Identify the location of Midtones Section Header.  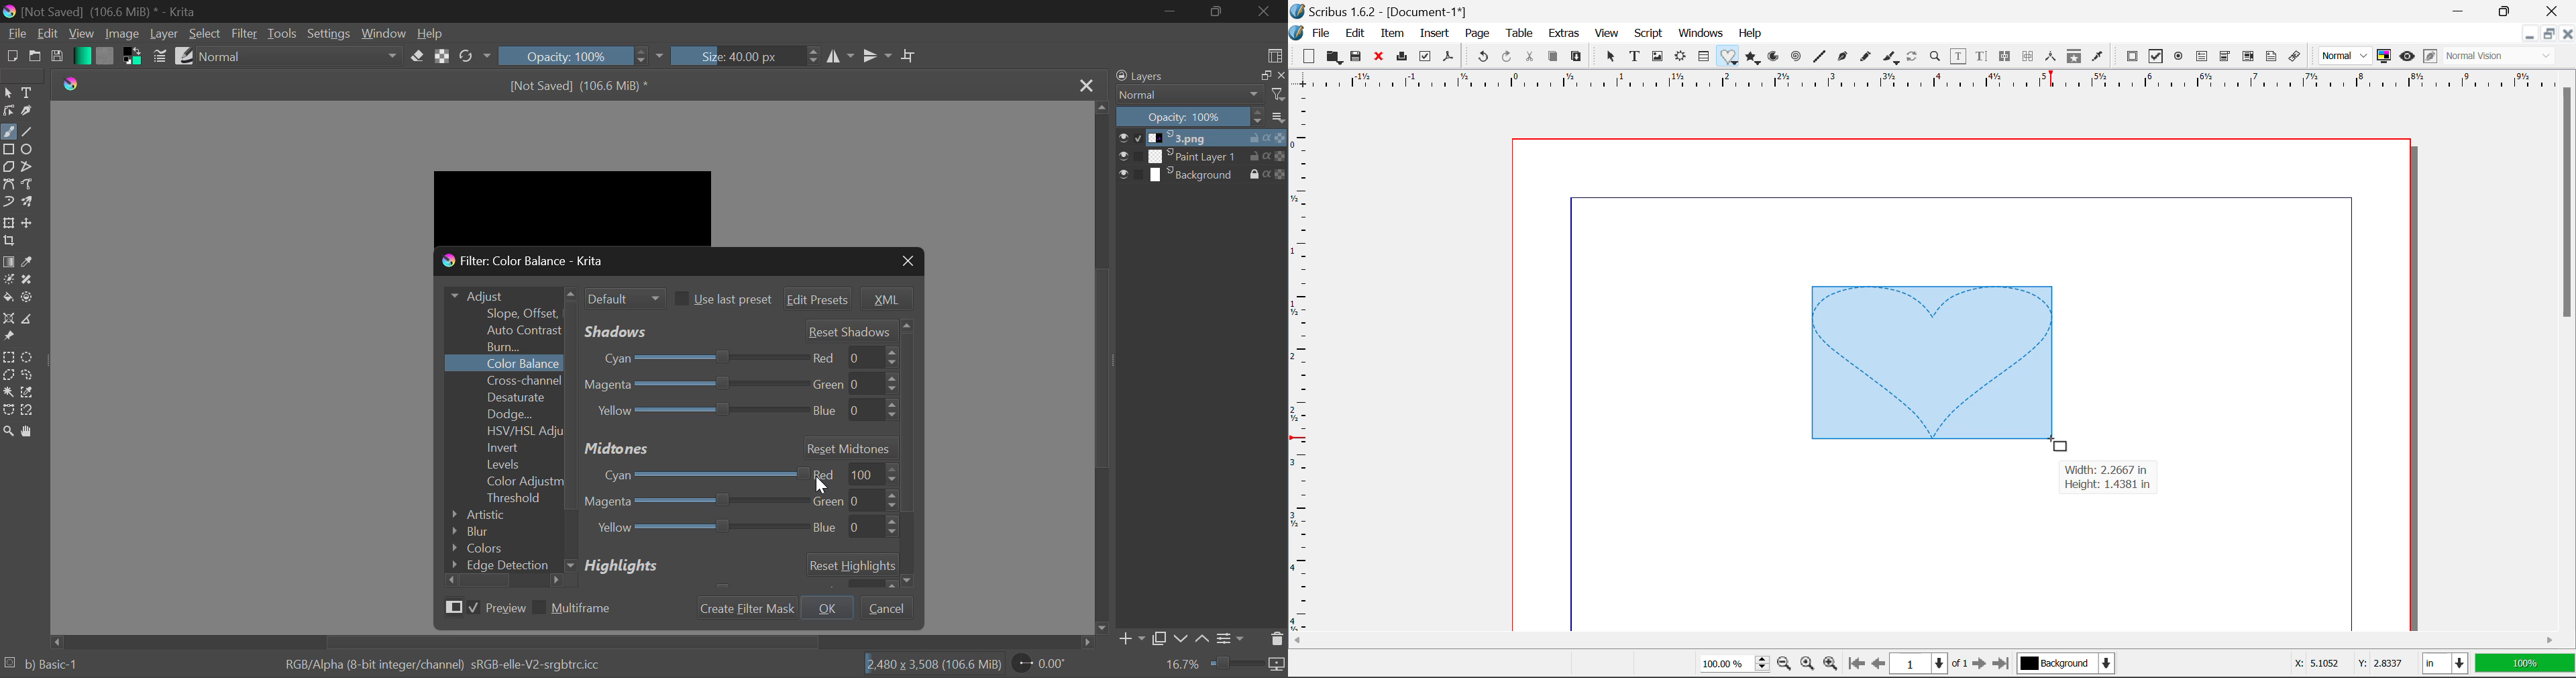
(739, 450).